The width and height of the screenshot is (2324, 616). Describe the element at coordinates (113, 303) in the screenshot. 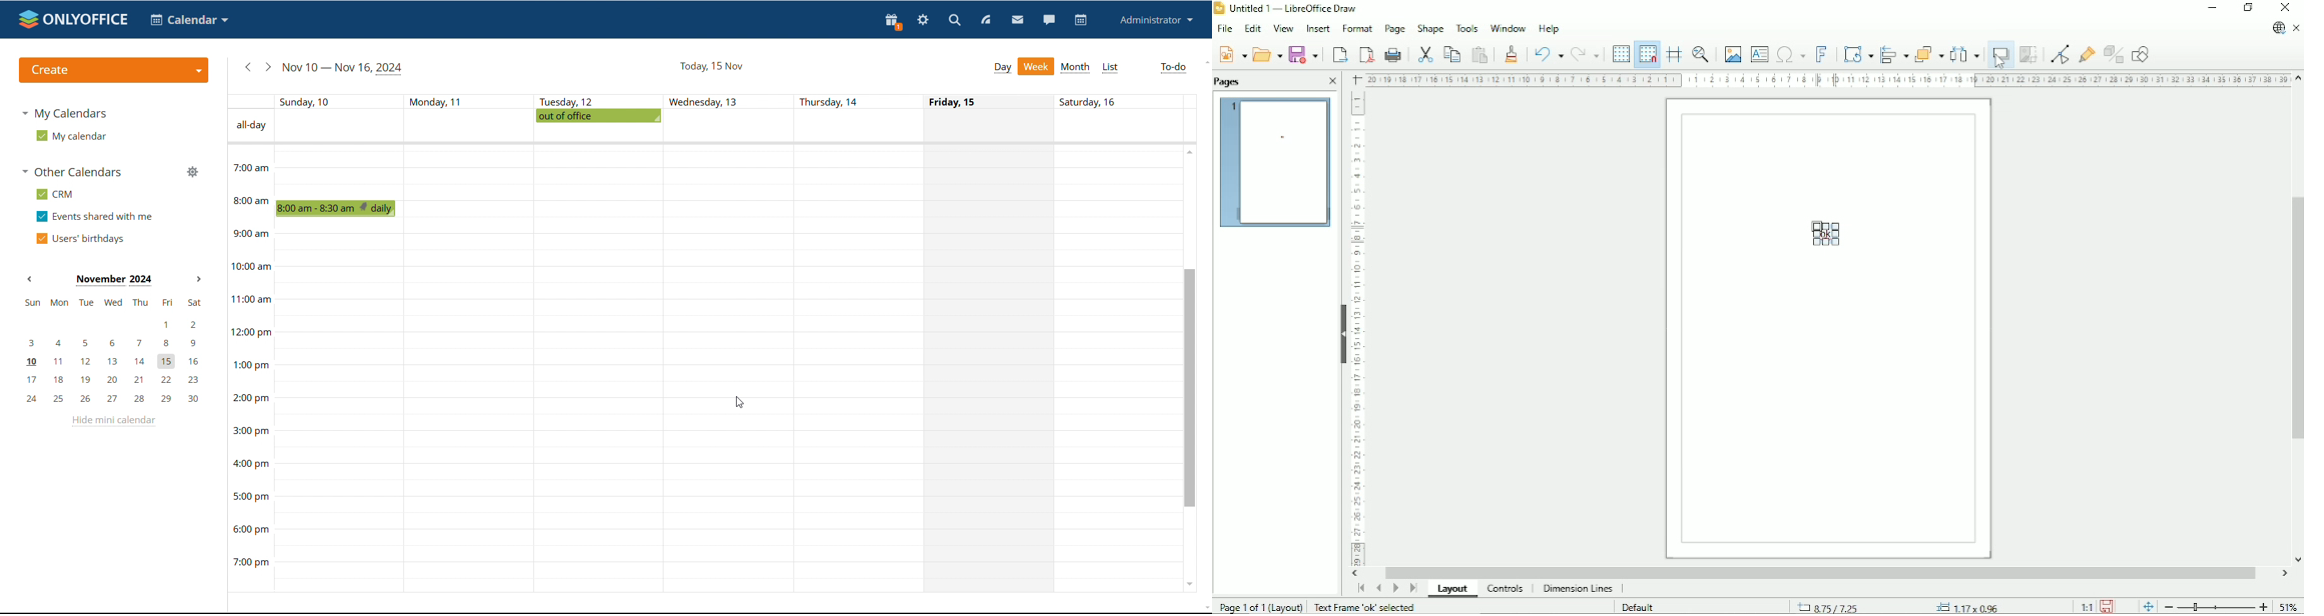

I see `mon, tue, wed, thu, fri, sat, sun` at that location.